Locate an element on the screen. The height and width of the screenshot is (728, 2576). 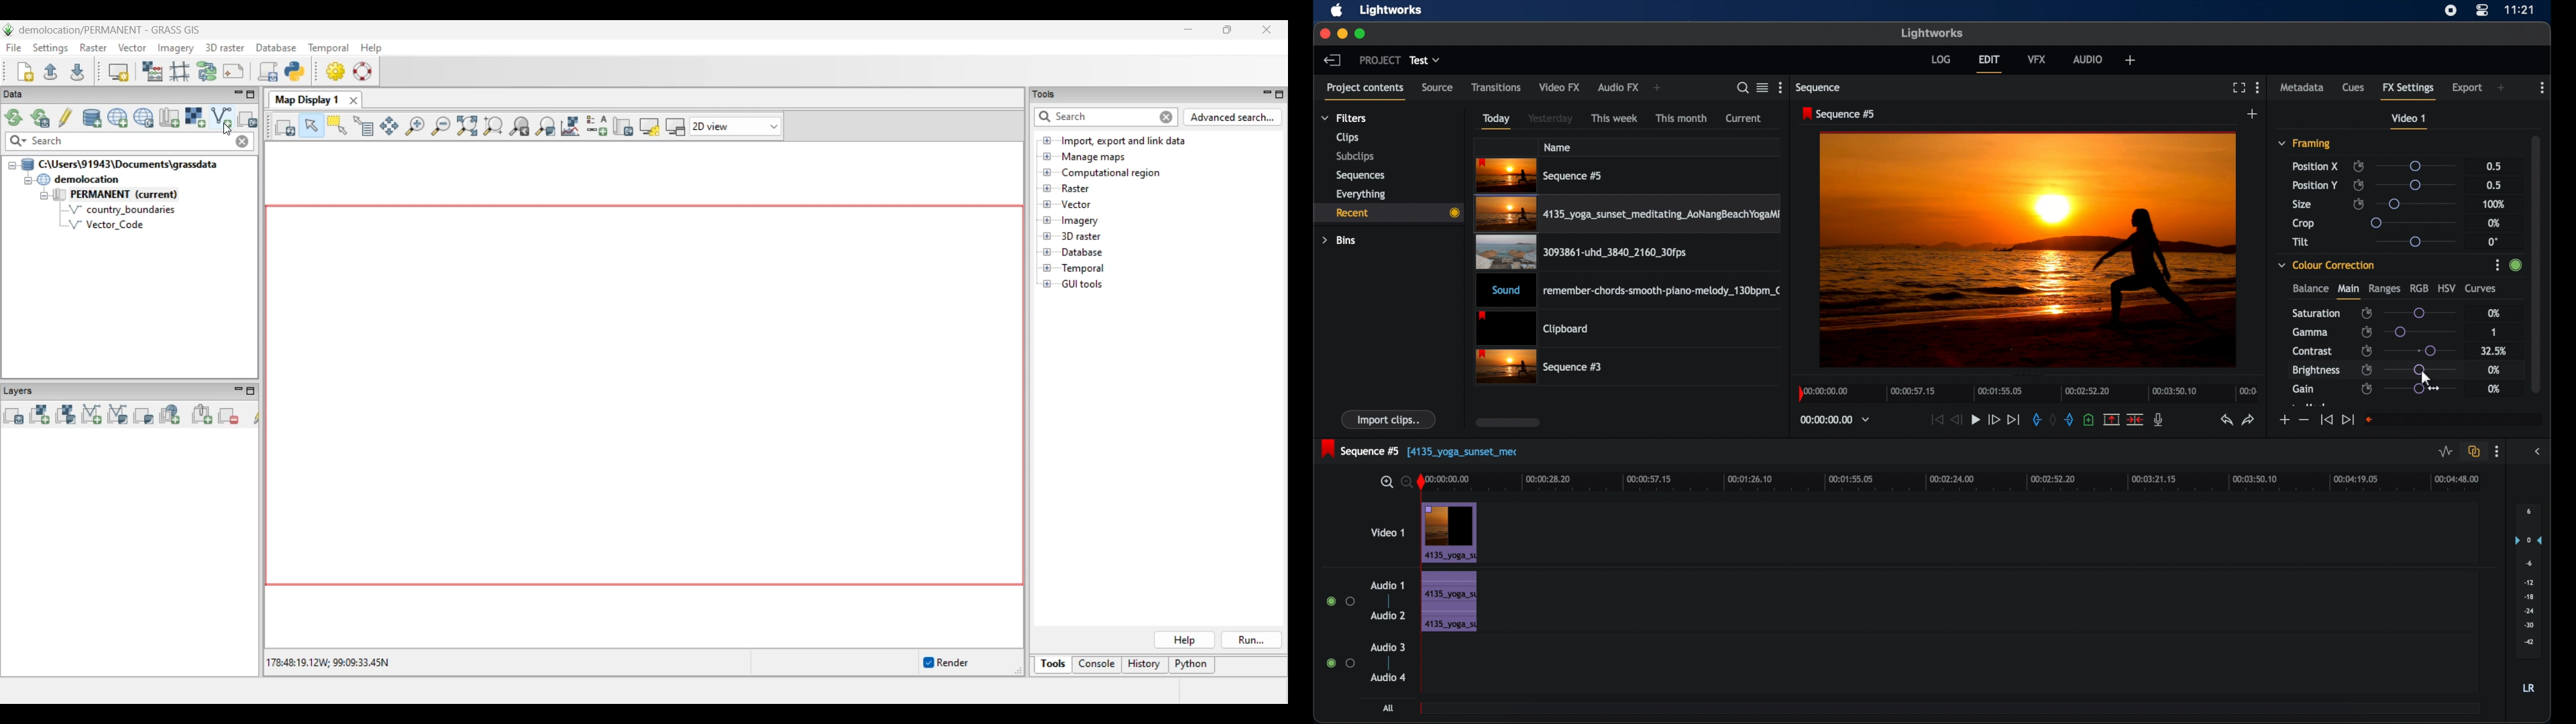
current is located at coordinates (1743, 118).